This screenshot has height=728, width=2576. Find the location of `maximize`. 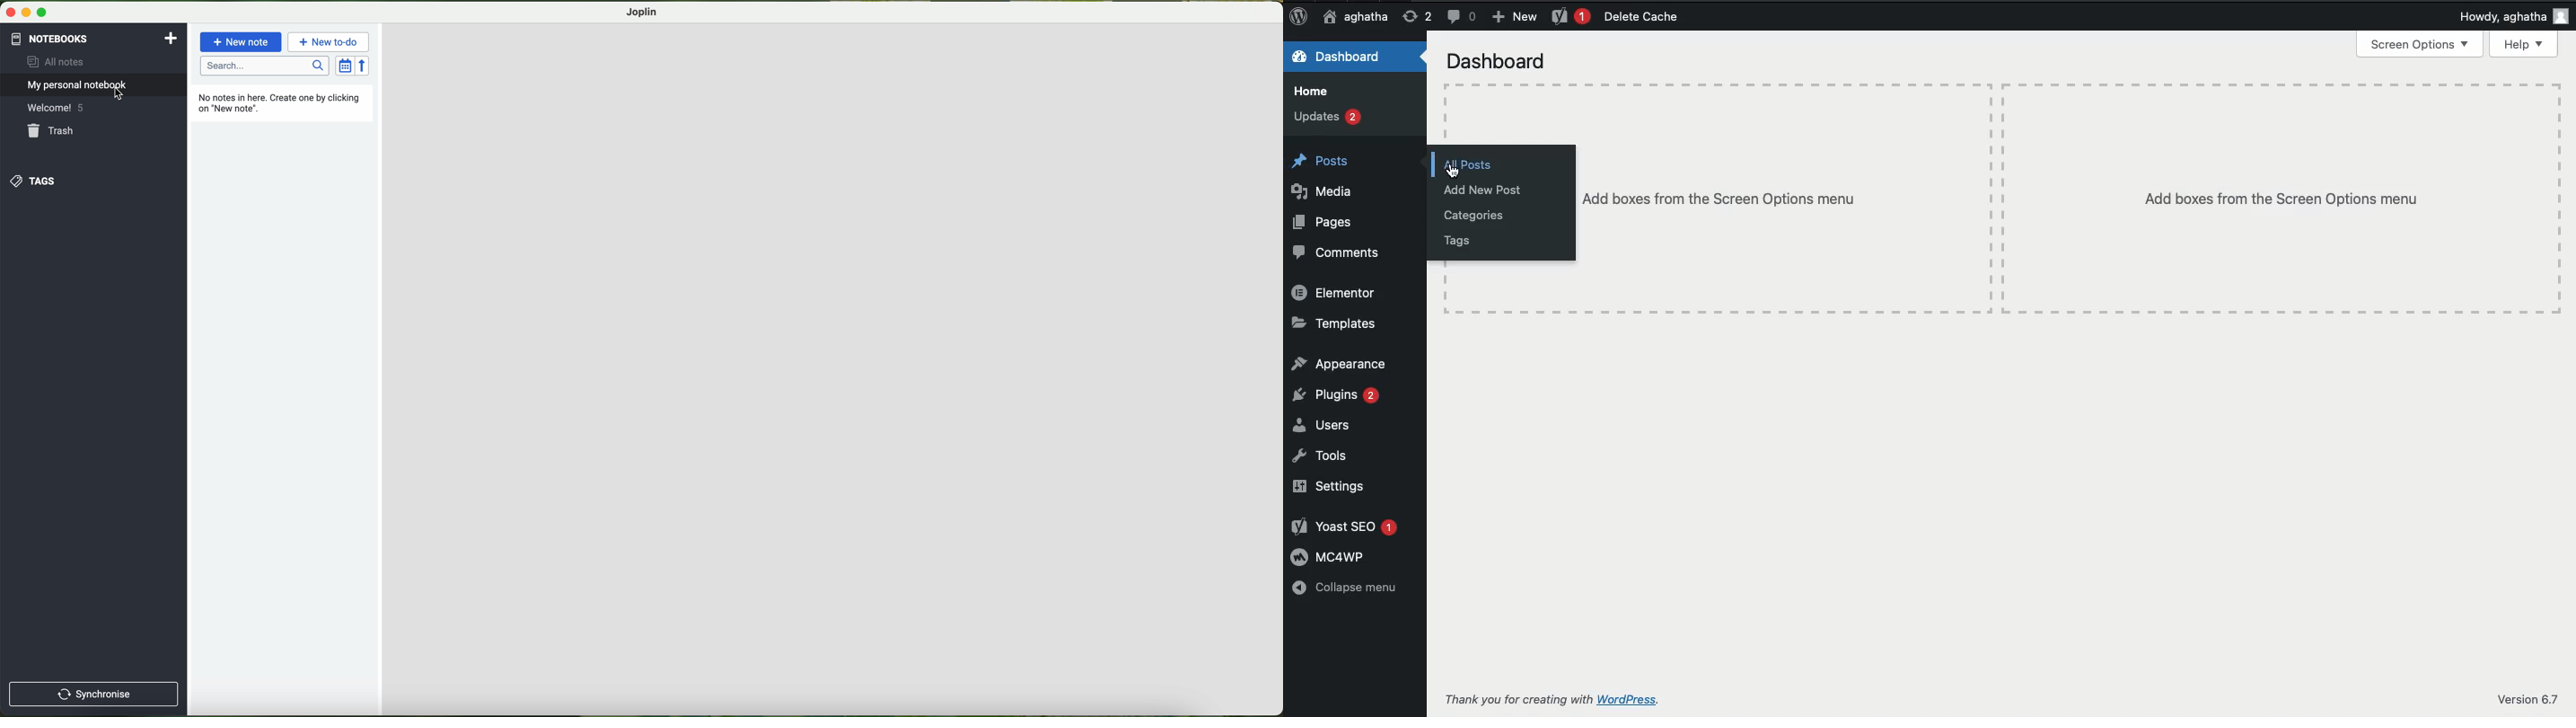

maximize is located at coordinates (42, 13).